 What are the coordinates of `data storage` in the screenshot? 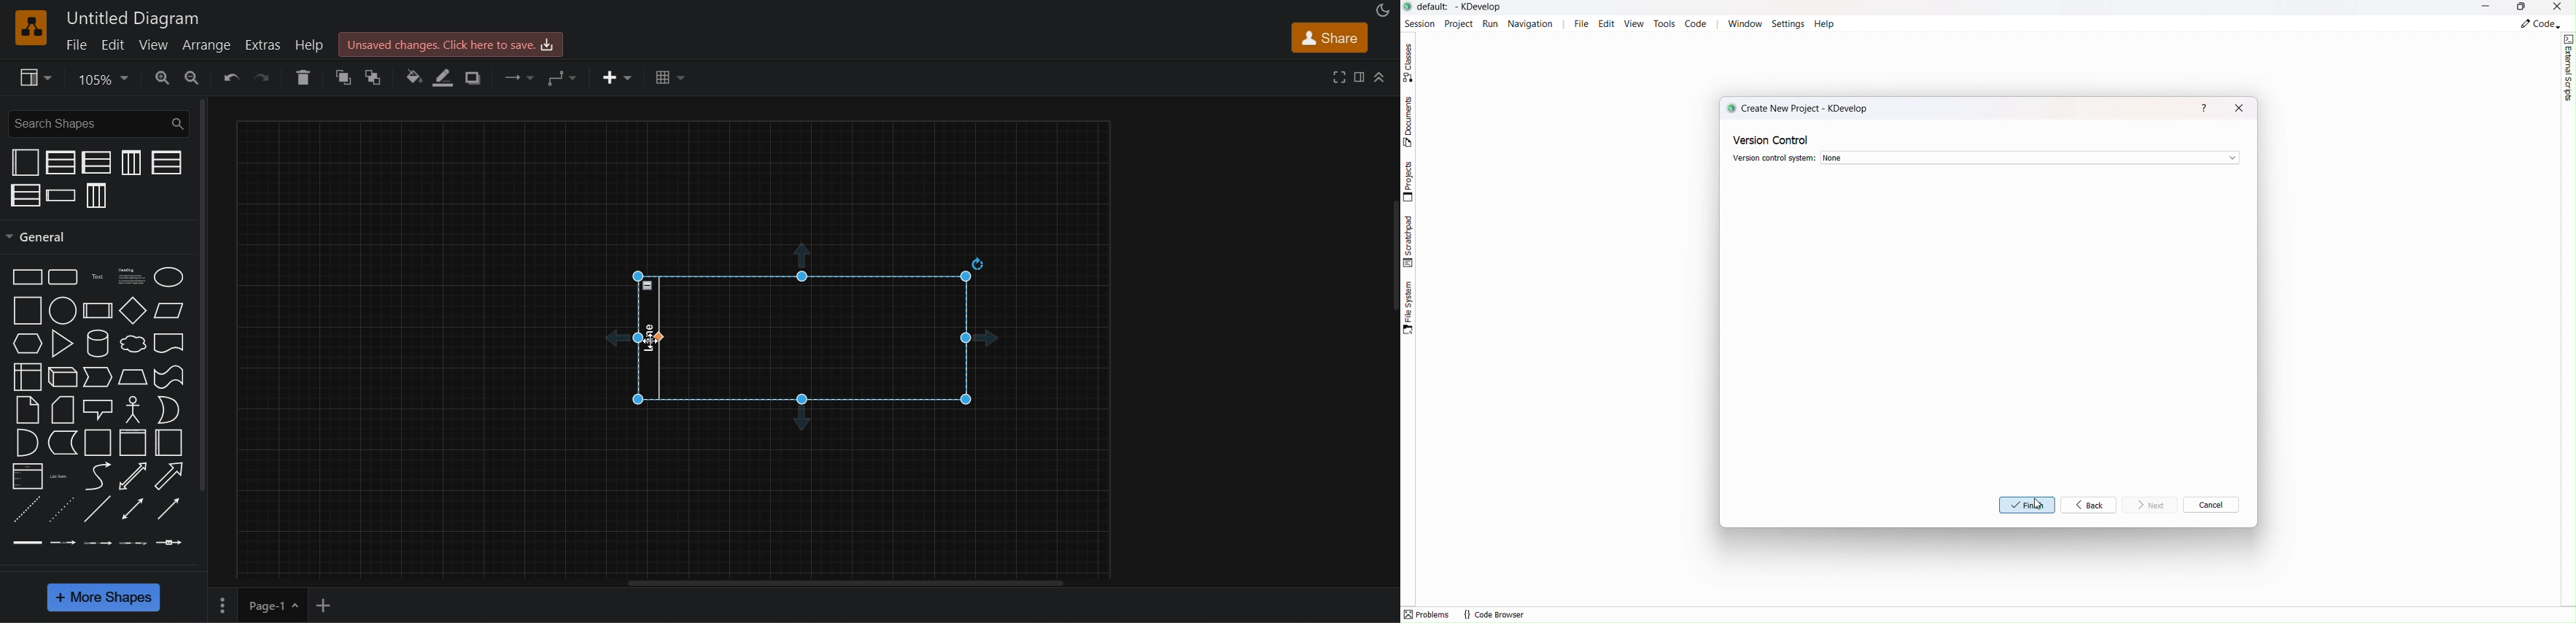 It's located at (62, 444).